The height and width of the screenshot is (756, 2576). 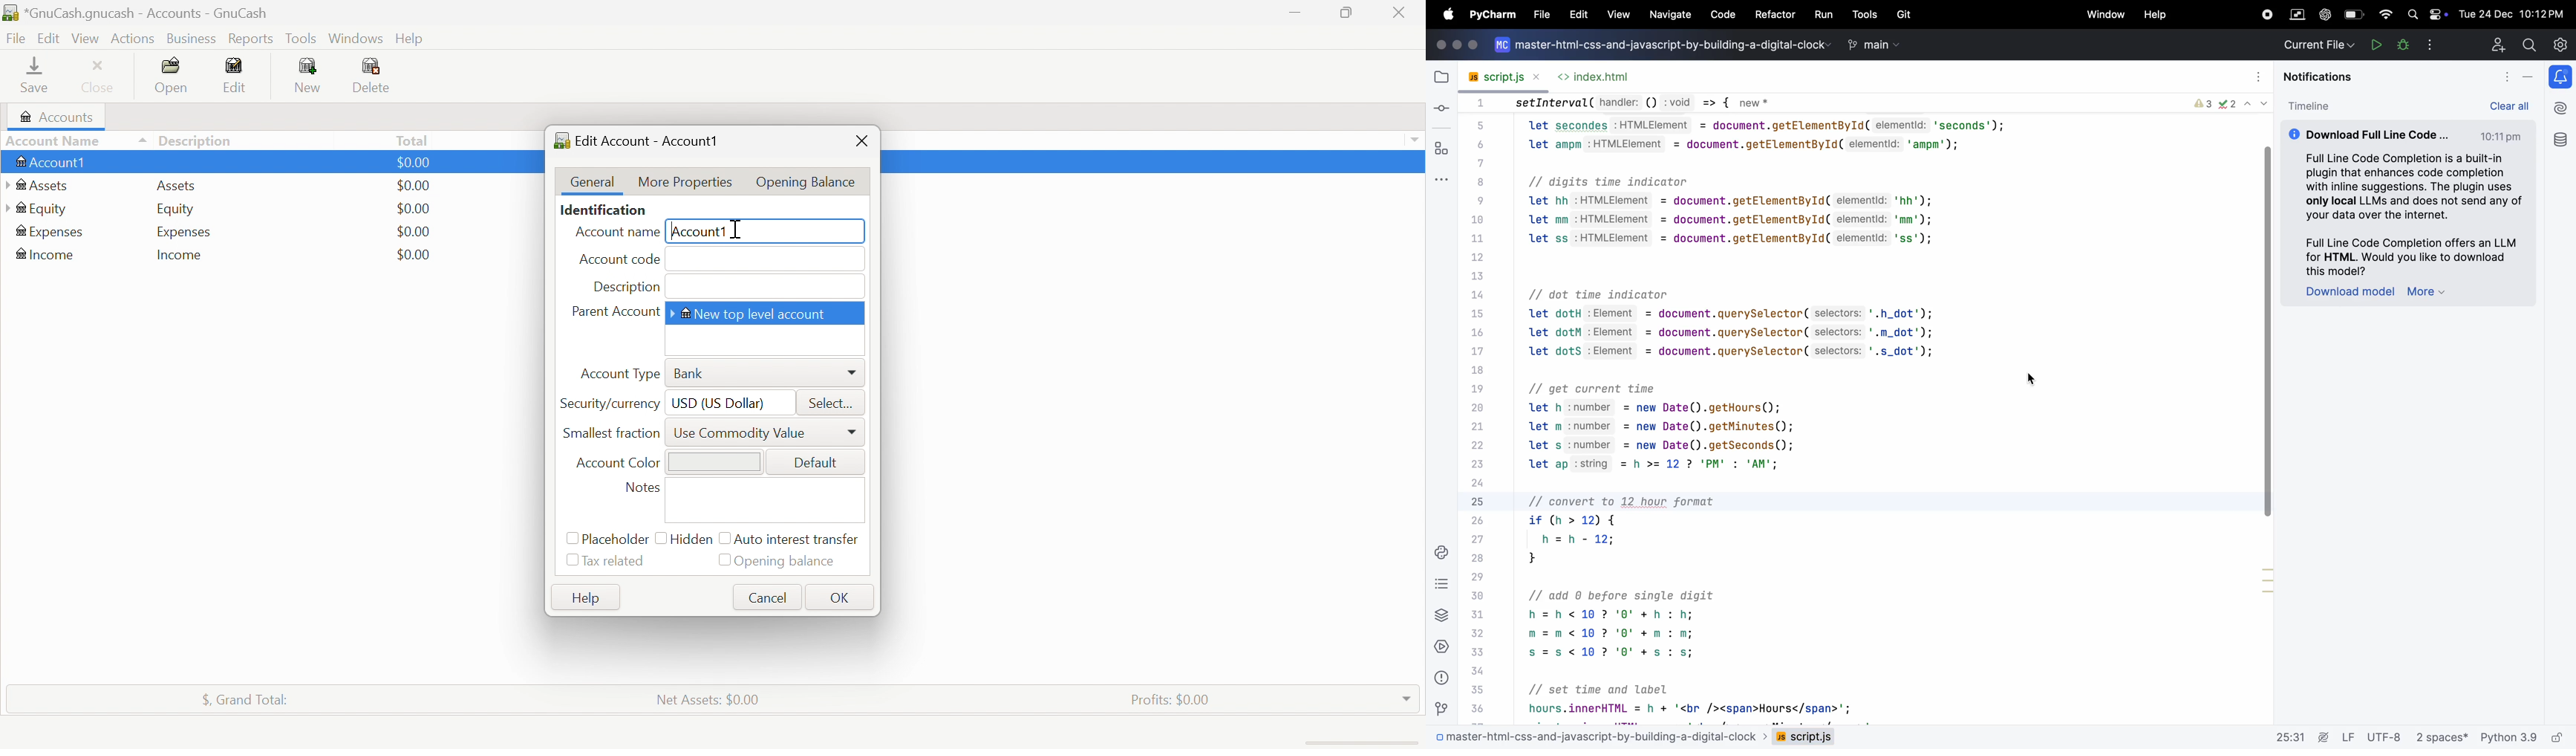 I want to click on options, so click(x=2430, y=44).